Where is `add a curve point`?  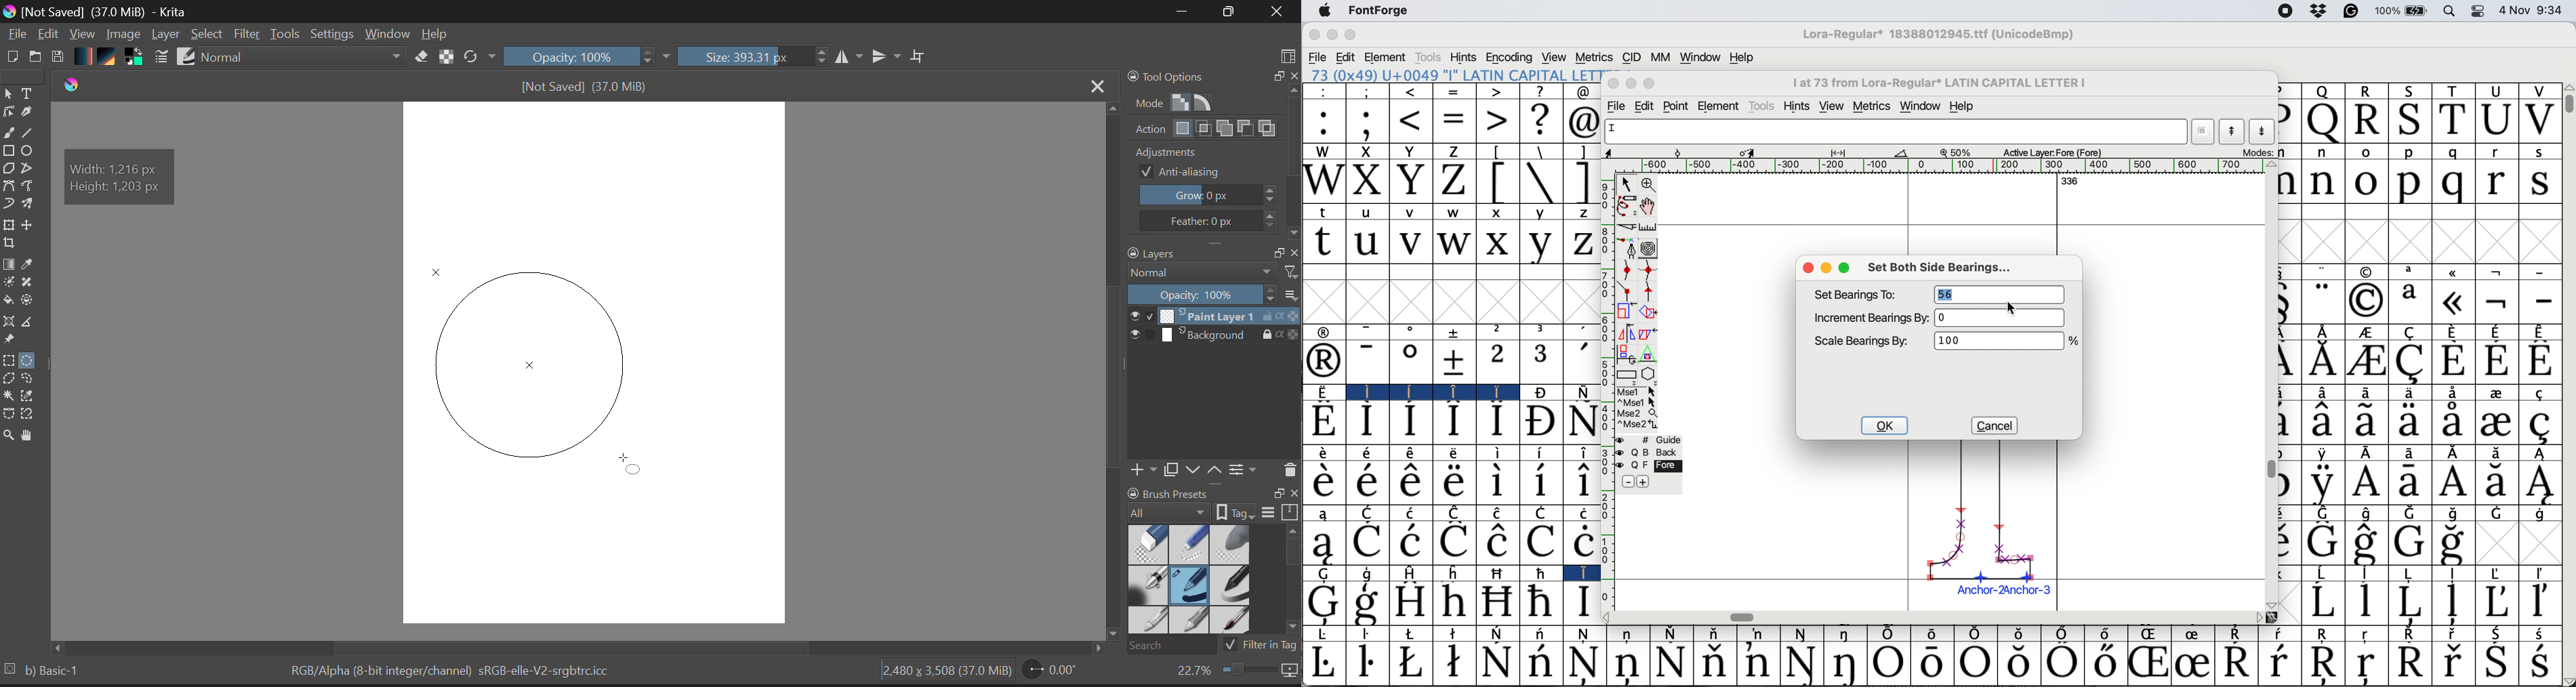 add a curve point is located at coordinates (1626, 271).